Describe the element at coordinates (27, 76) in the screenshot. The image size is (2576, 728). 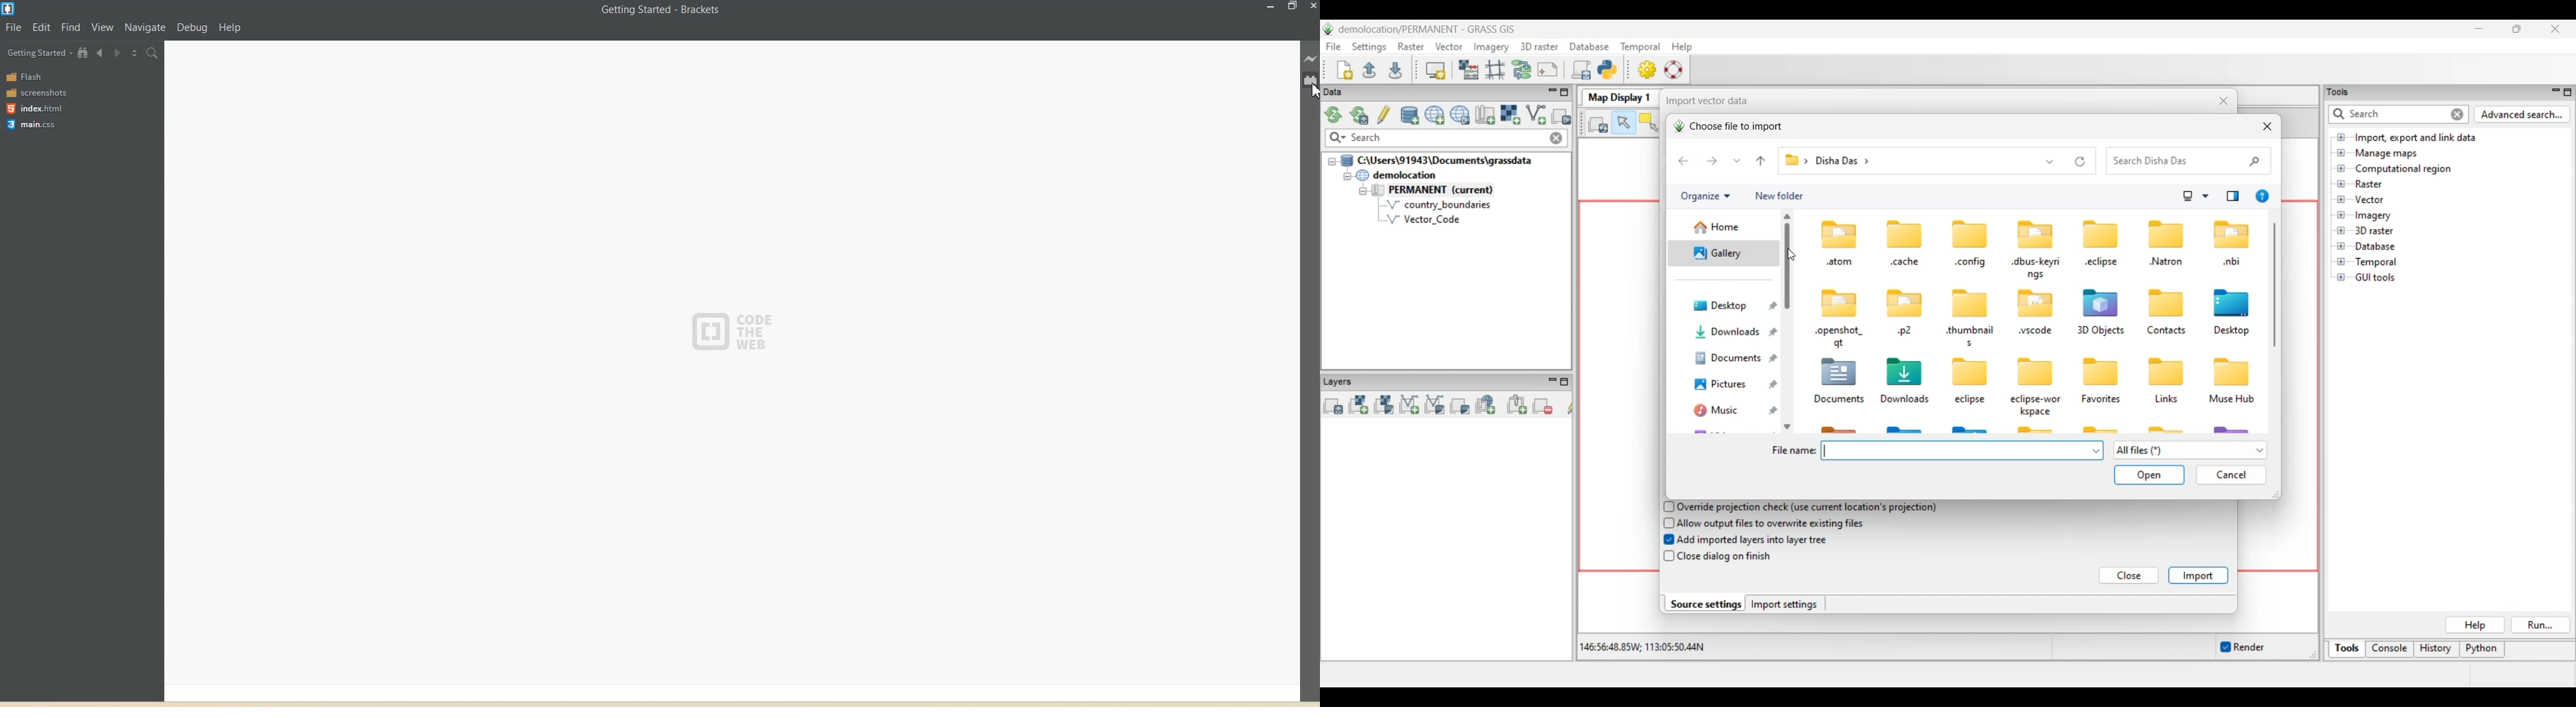
I see `Flash` at that location.